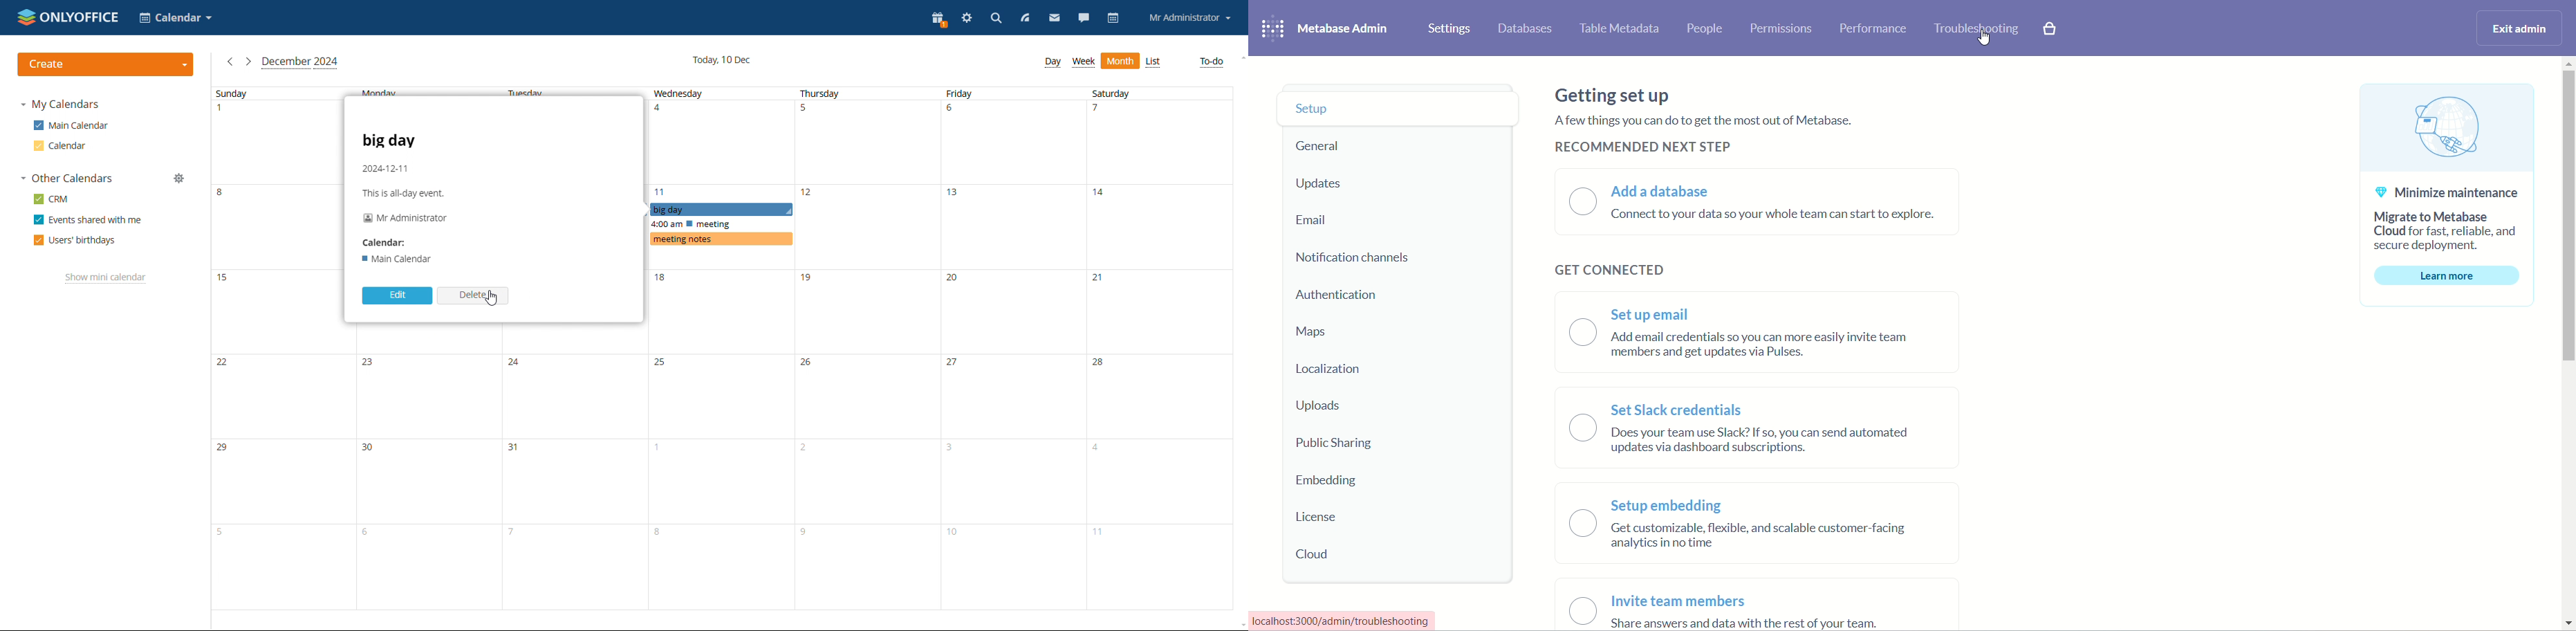 This screenshot has width=2576, height=644. What do you see at coordinates (1400, 111) in the screenshot?
I see `setup` at bounding box center [1400, 111].